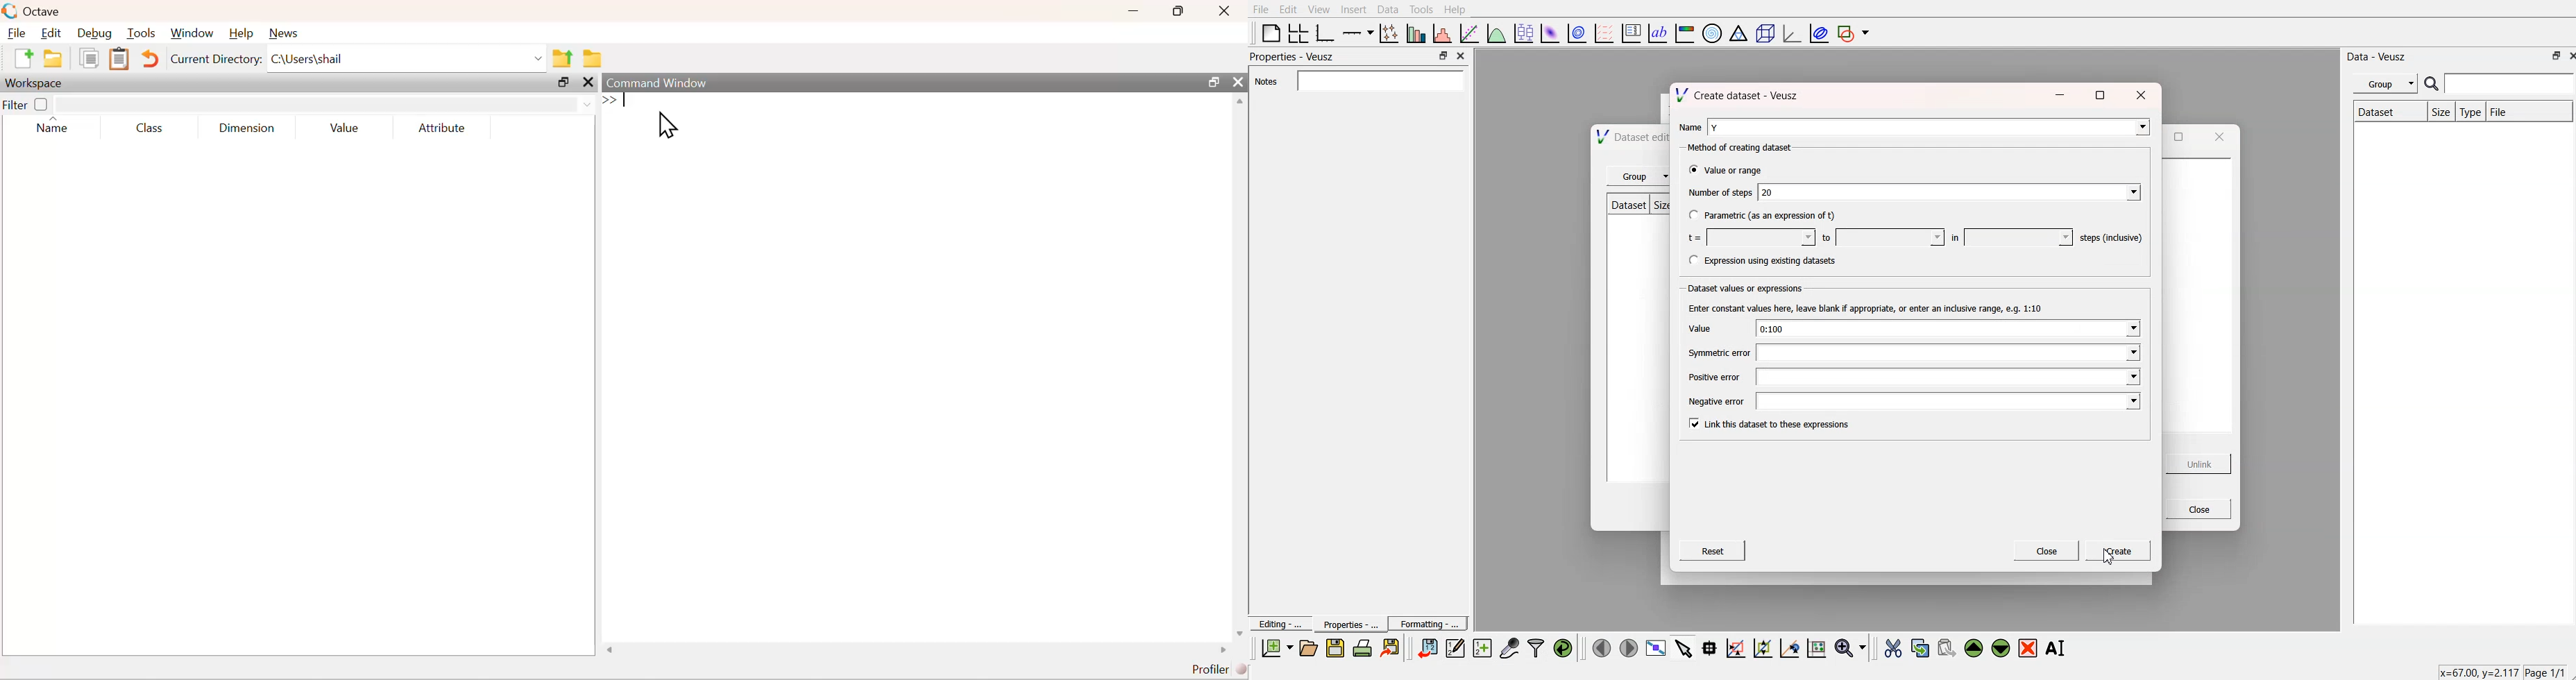 The width and height of the screenshot is (2576, 700). What do you see at coordinates (608, 100) in the screenshot?
I see `New line` at bounding box center [608, 100].